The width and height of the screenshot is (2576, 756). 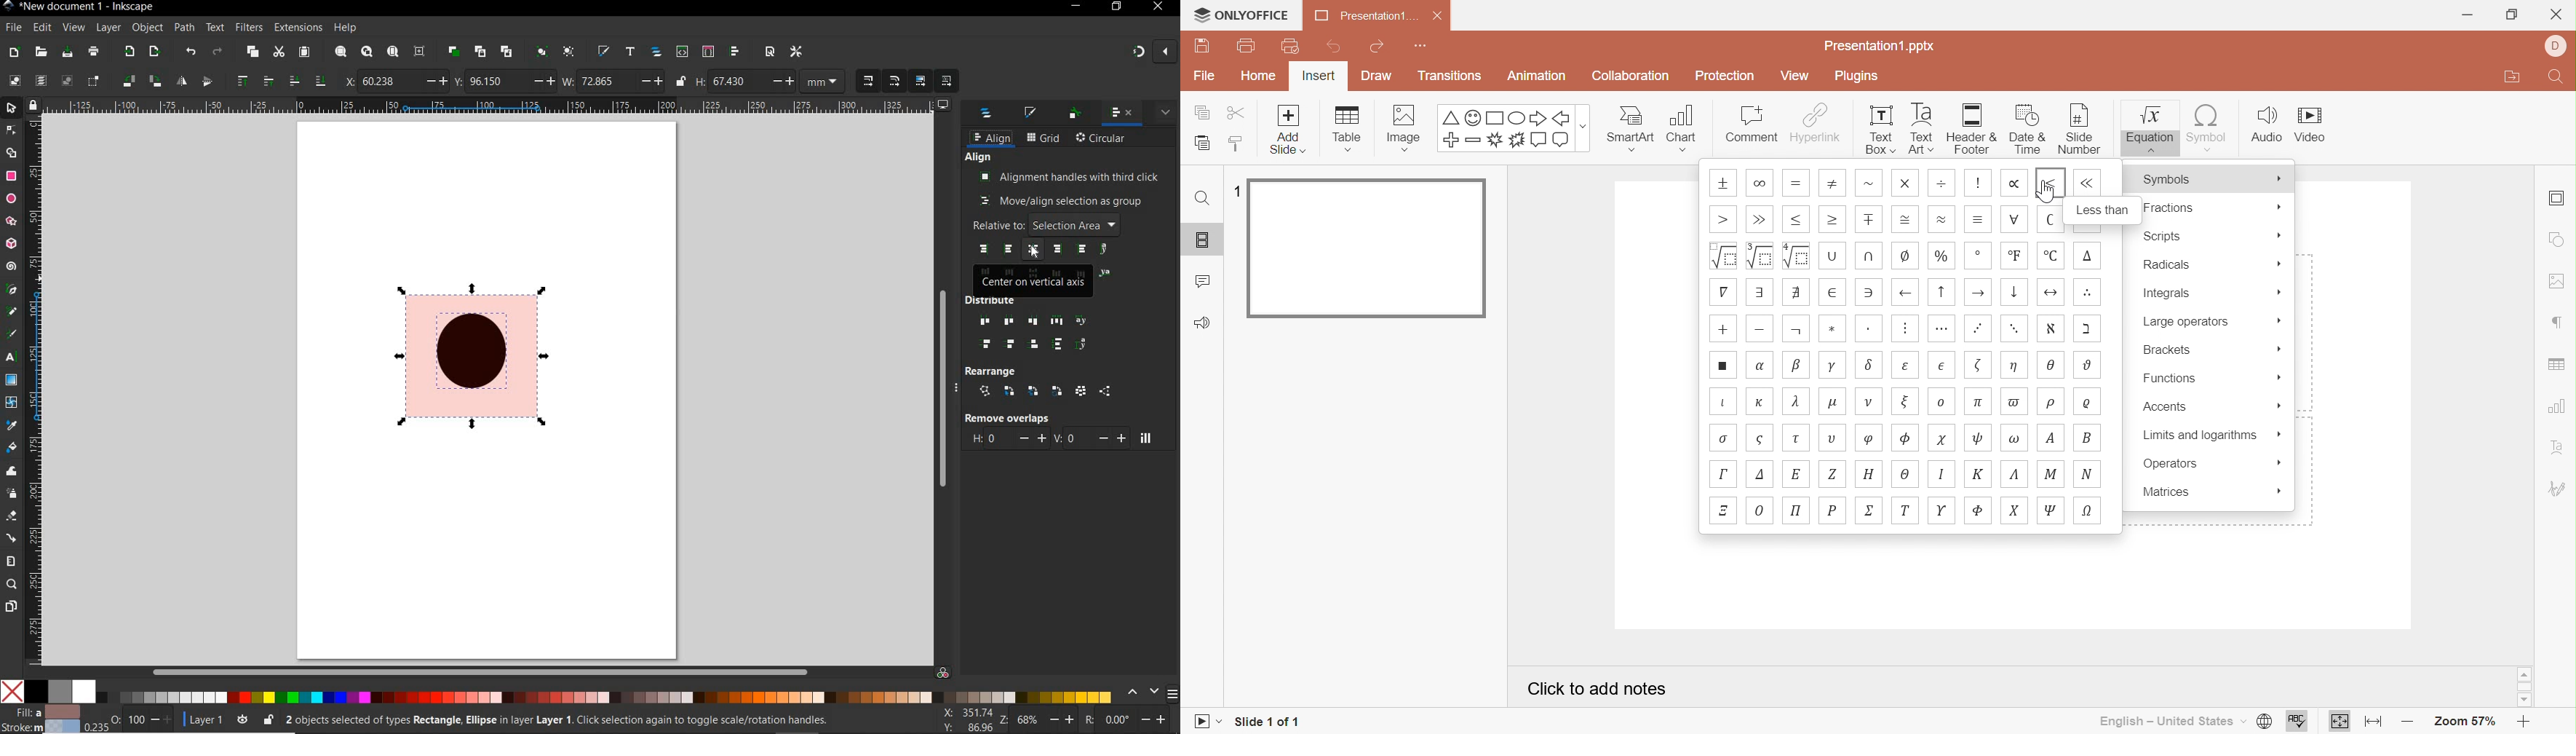 What do you see at coordinates (1407, 125) in the screenshot?
I see `Image` at bounding box center [1407, 125].